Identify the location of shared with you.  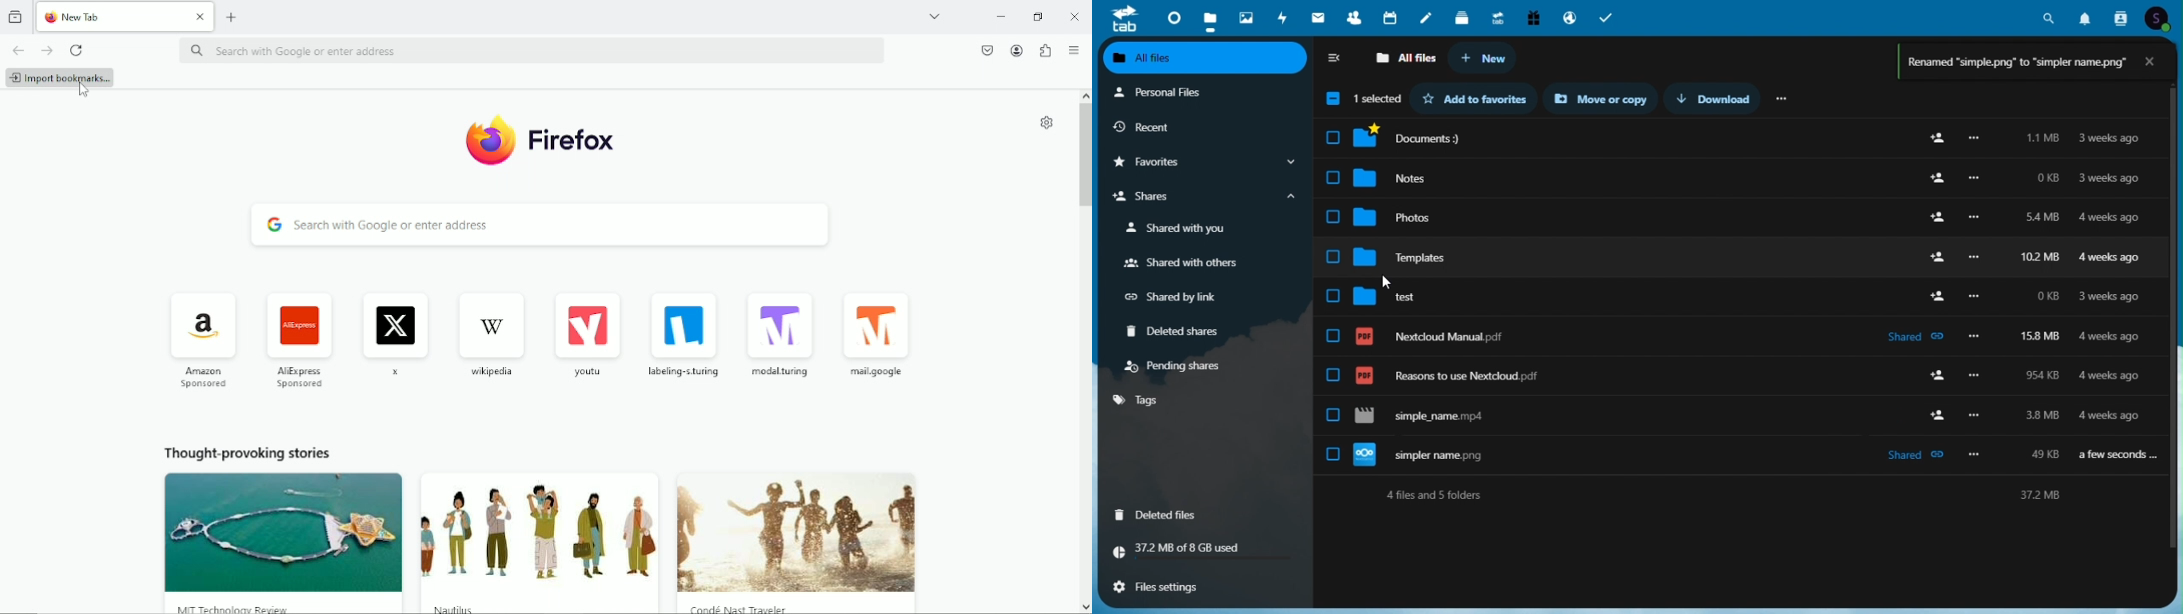
(1180, 229).